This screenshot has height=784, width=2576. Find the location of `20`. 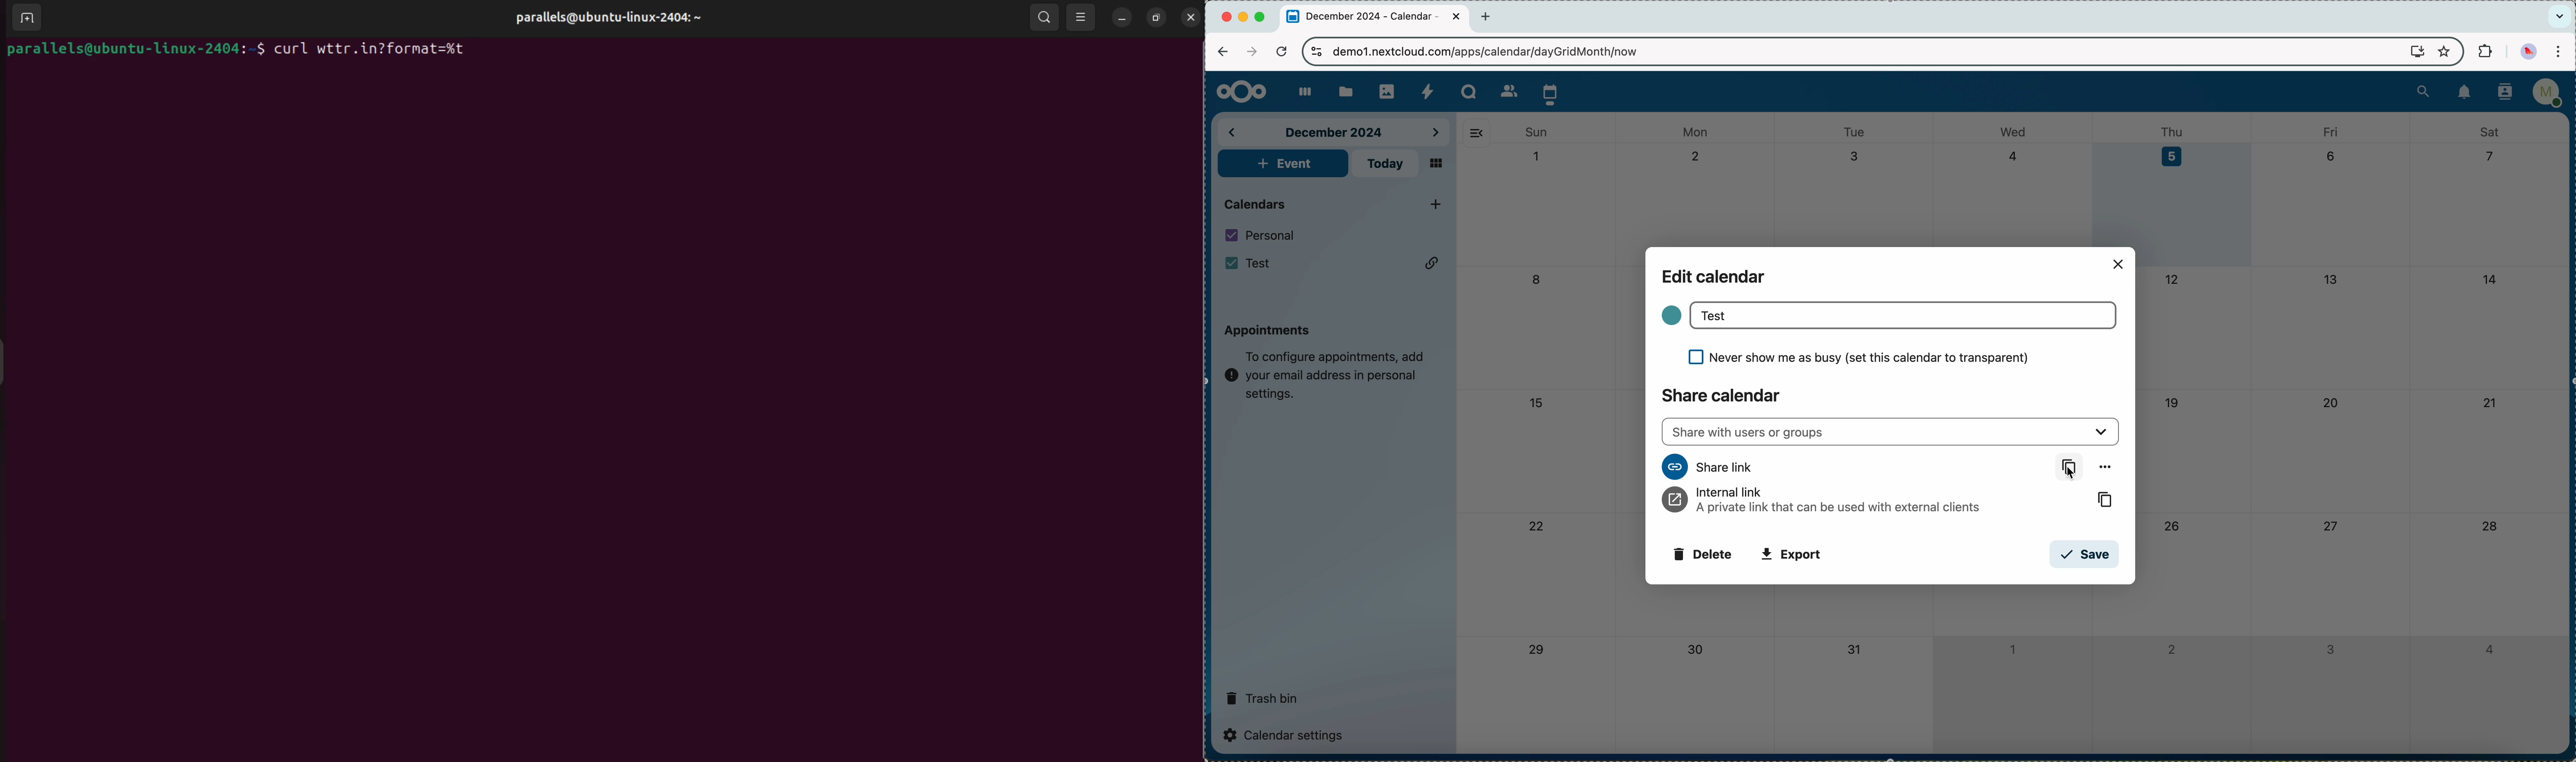

20 is located at coordinates (2332, 403).